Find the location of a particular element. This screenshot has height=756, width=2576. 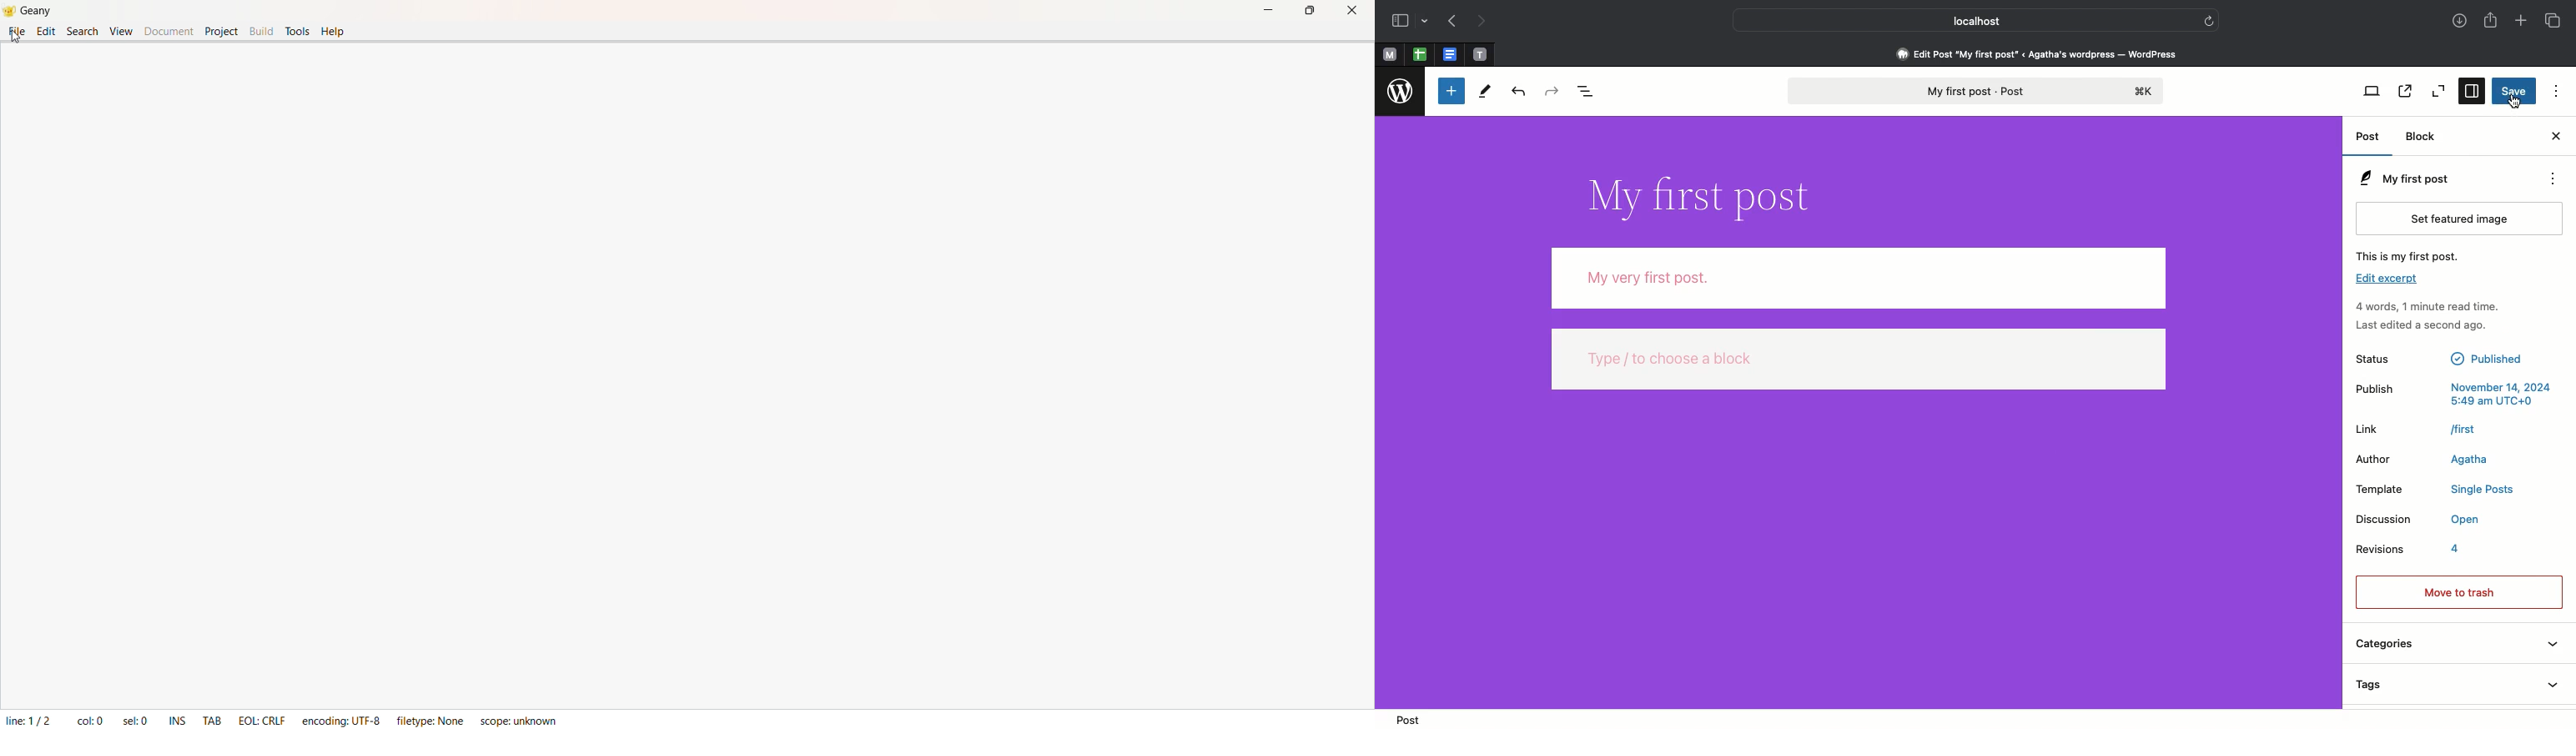

wordpress logo is located at coordinates (1401, 92).